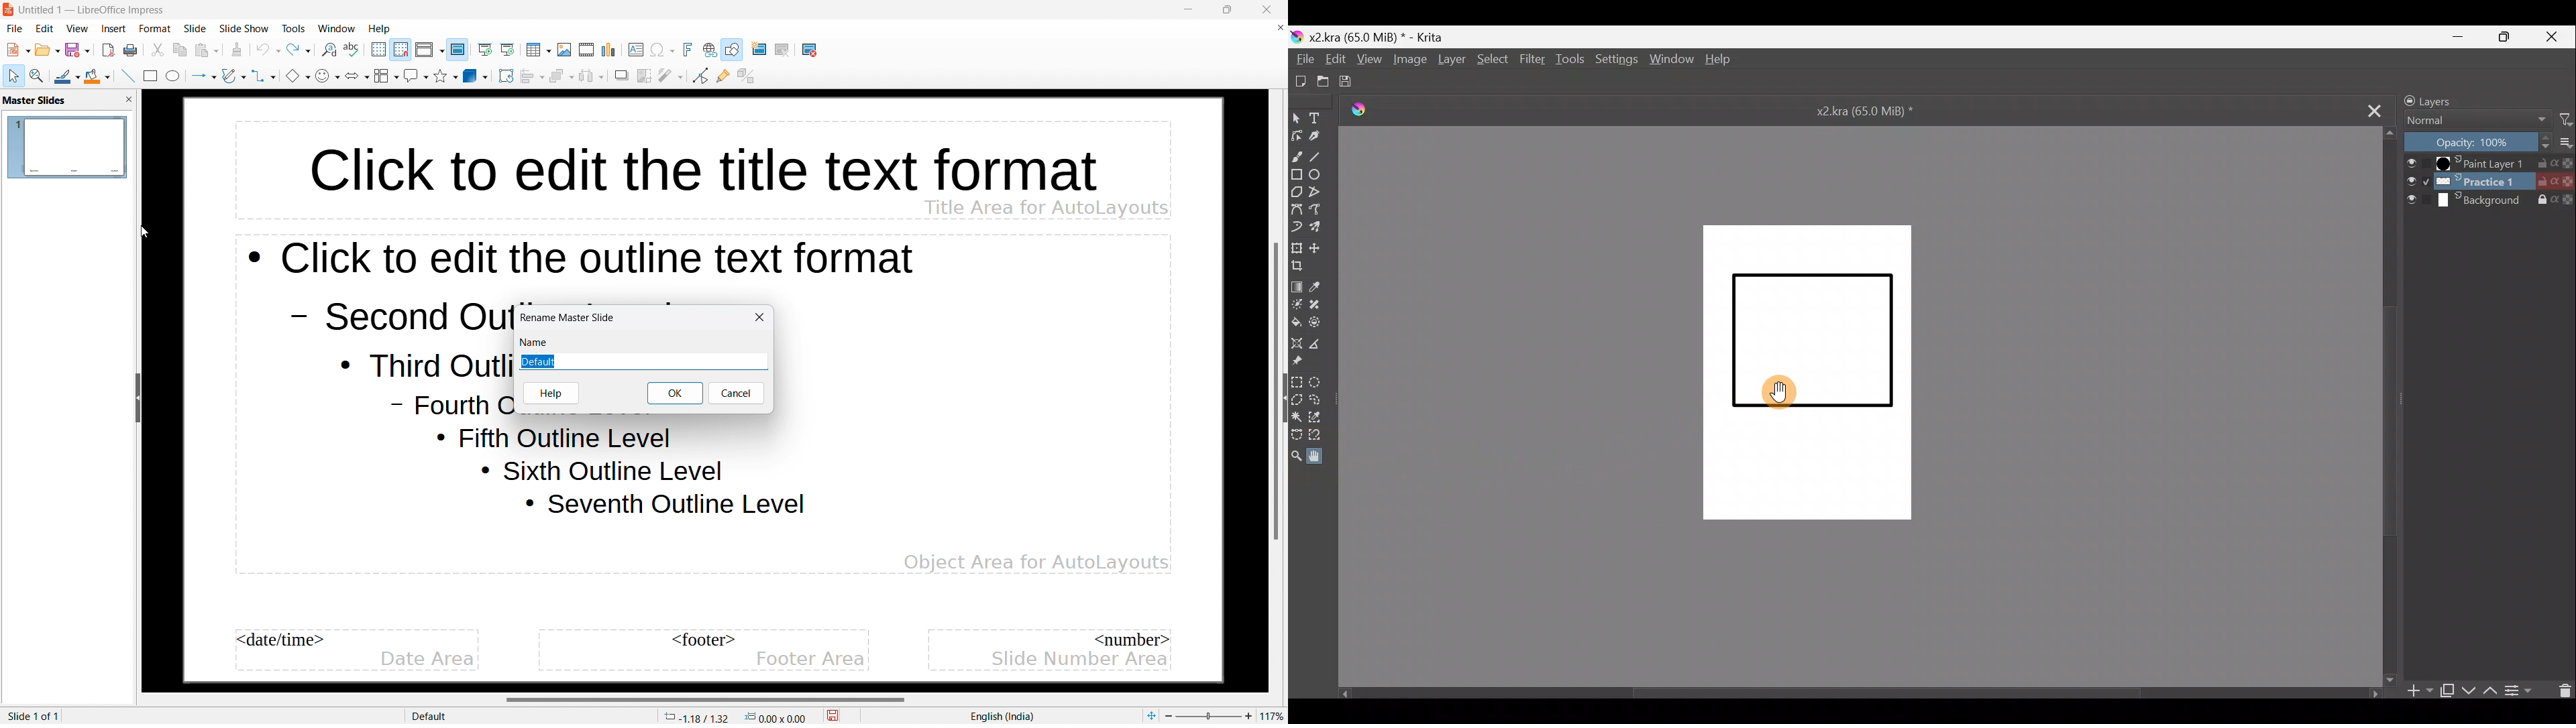 Image resolution: width=2576 pixels, height=728 pixels. What do you see at coordinates (1368, 59) in the screenshot?
I see `View` at bounding box center [1368, 59].